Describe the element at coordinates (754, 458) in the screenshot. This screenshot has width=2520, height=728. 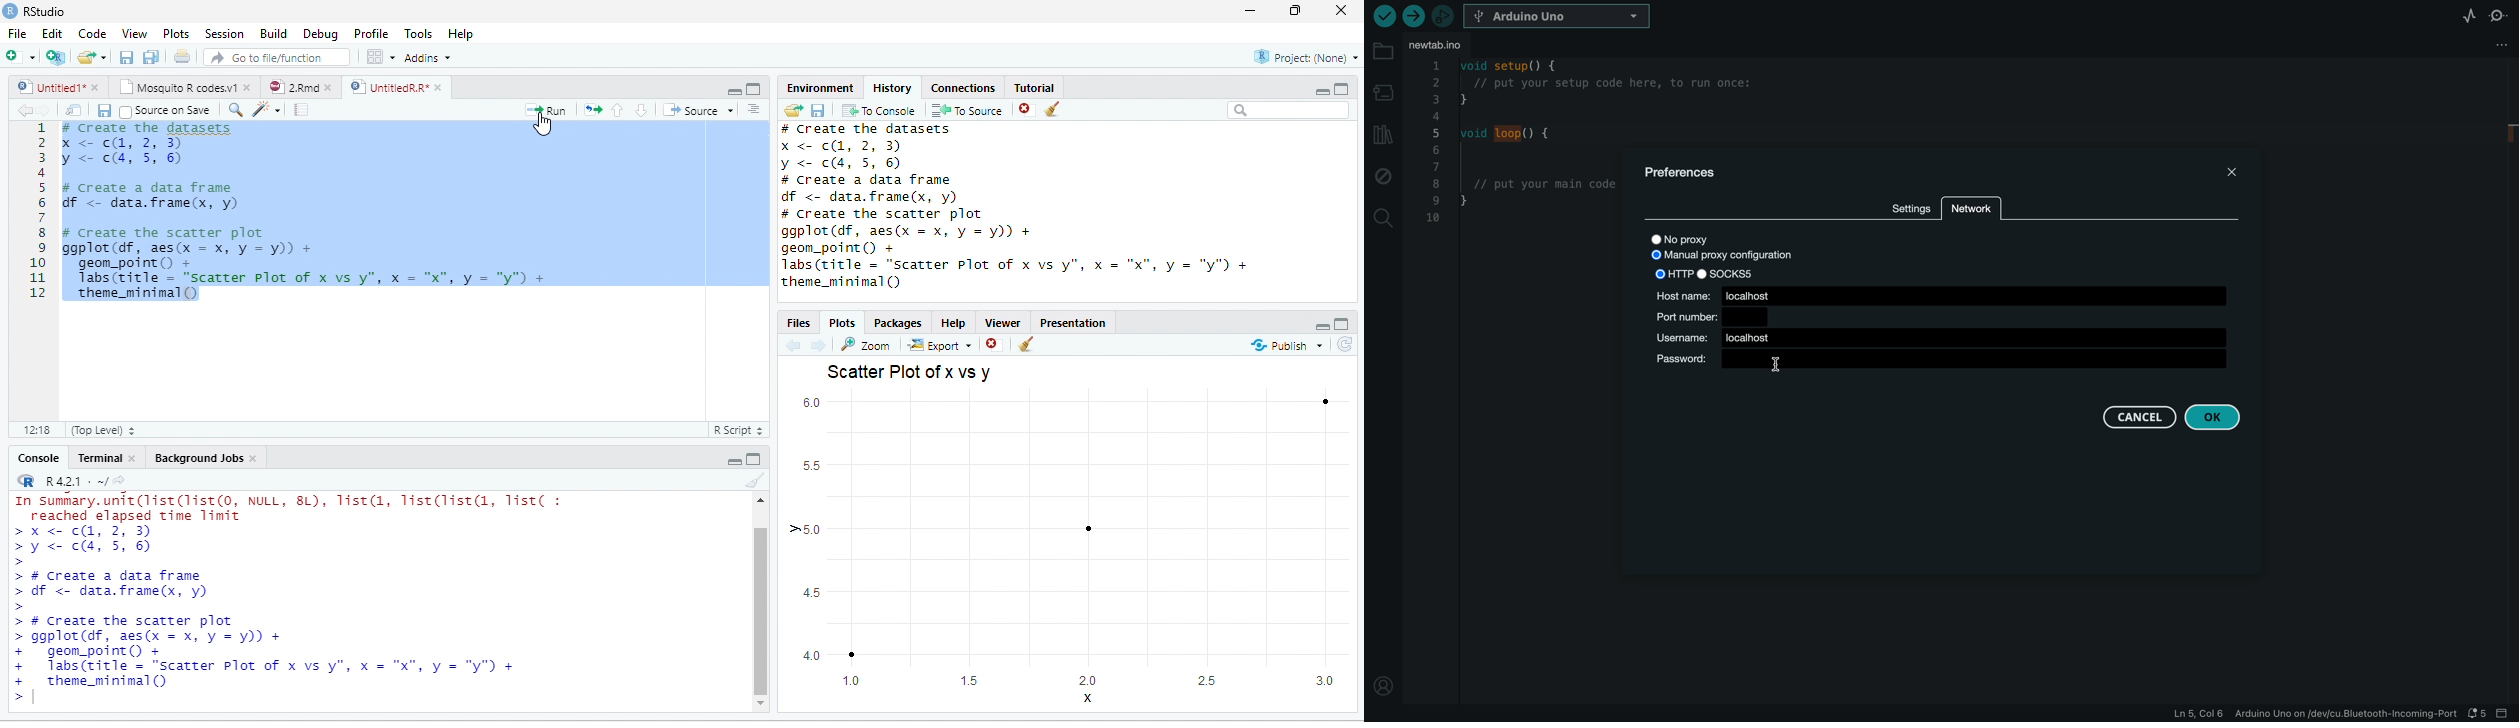
I see `Maximize` at that location.